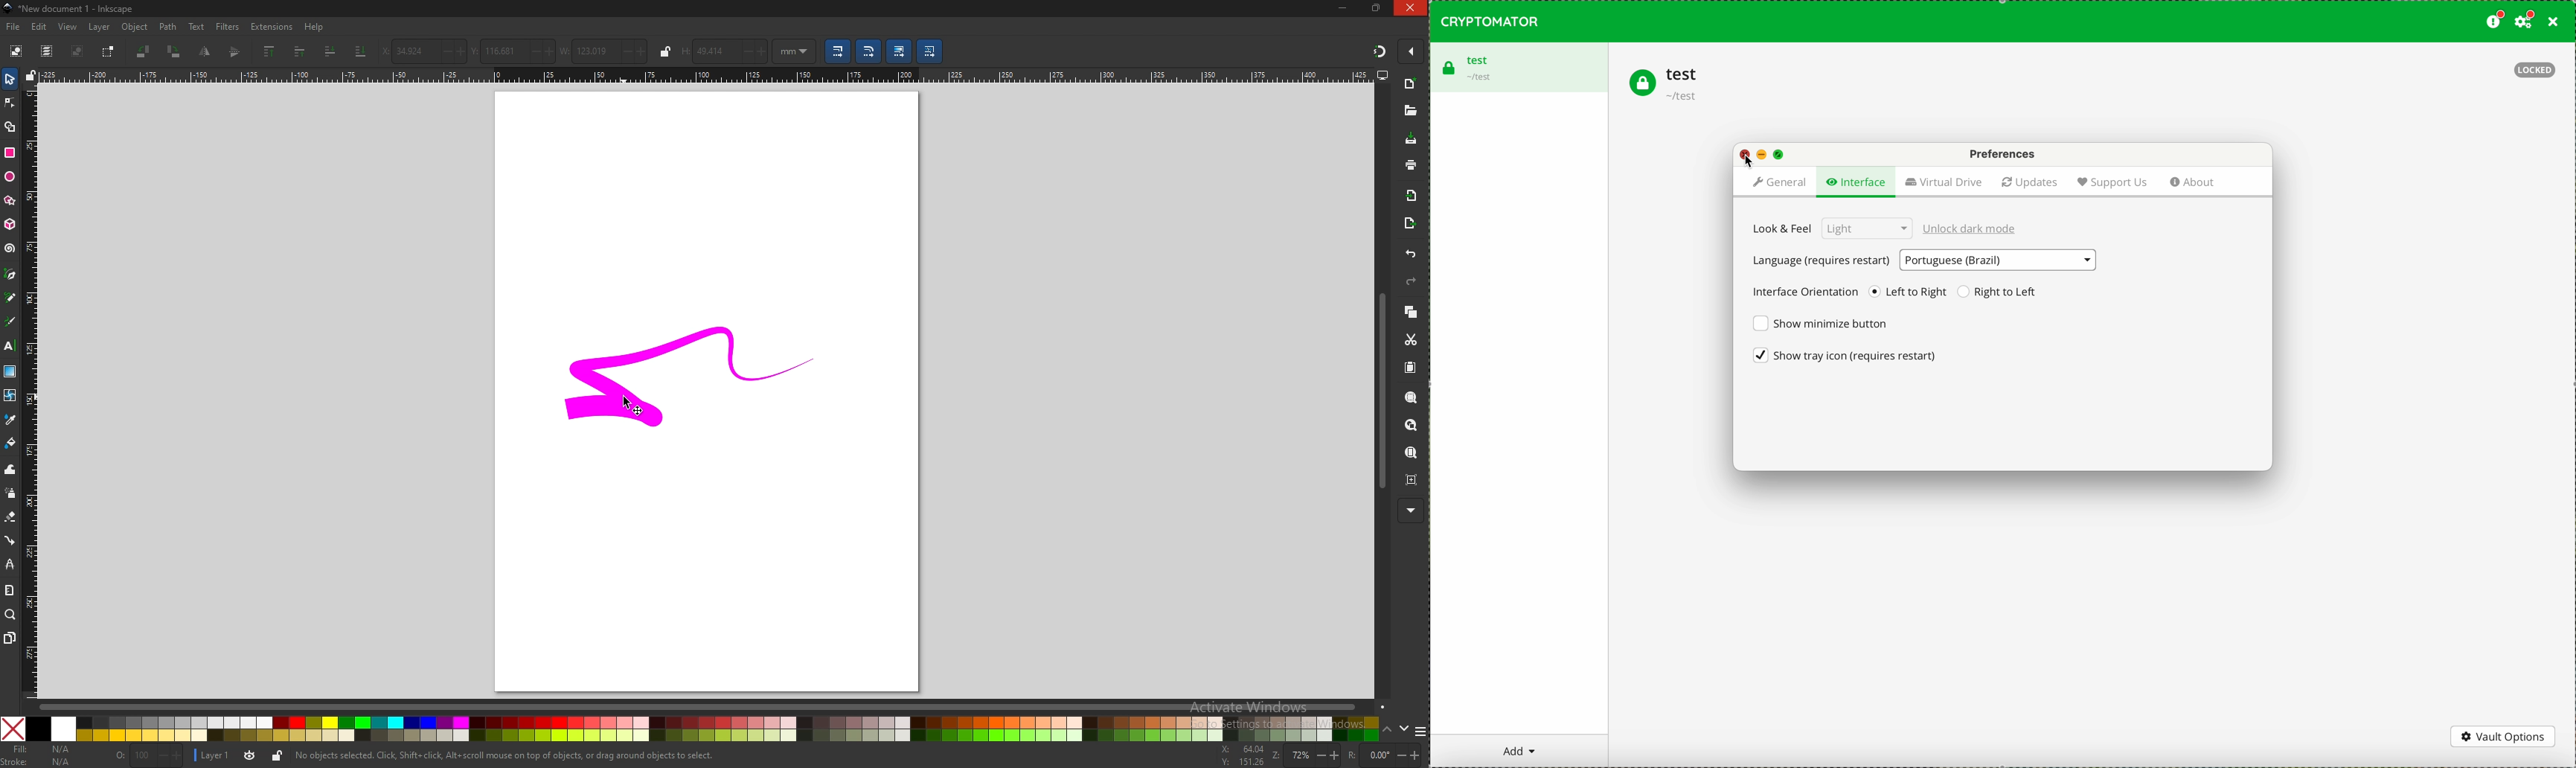 Image resolution: width=2576 pixels, height=784 pixels. I want to click on zoom drawing, so click(1412, 425).